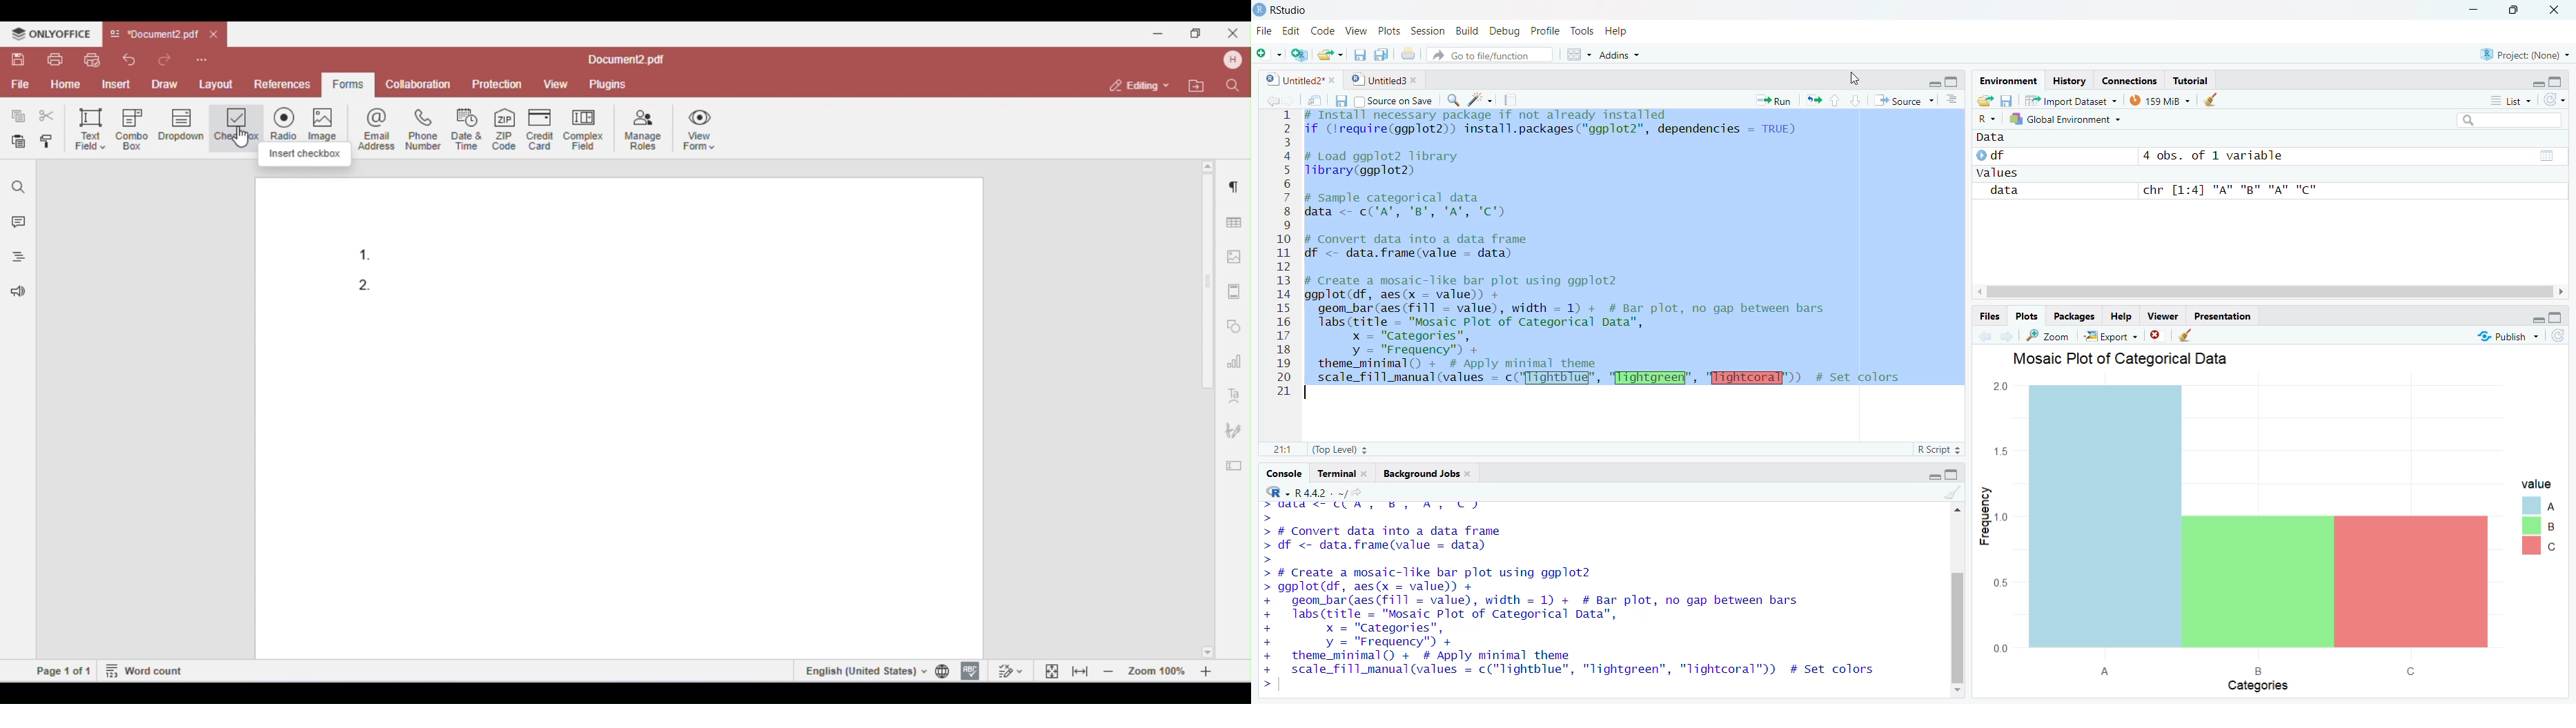  What do you see at coordinates (2555, 12) in the screenshot?
I see `Close` at bounding box center [2555, 12].